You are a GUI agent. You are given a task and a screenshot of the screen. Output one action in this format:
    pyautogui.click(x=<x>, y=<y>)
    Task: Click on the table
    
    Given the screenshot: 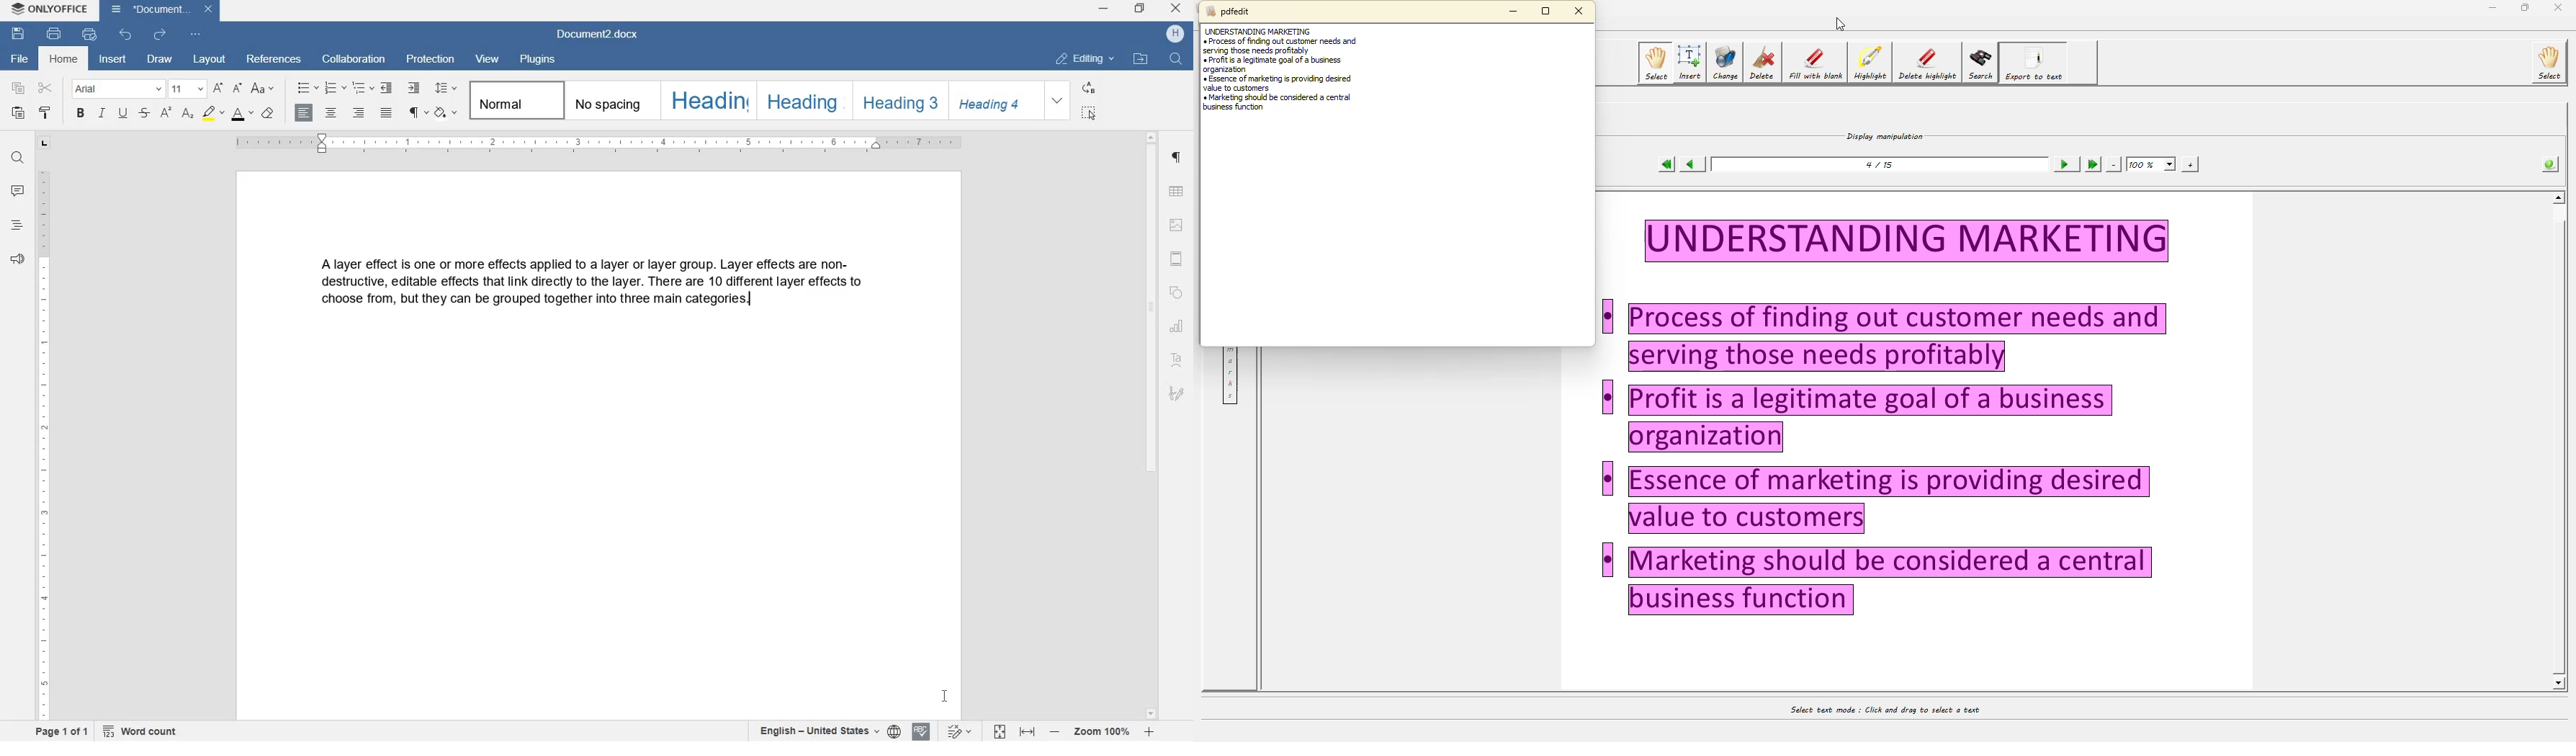 What is the action you would take?
    pyautogui.click(x=1177, y=192)
    